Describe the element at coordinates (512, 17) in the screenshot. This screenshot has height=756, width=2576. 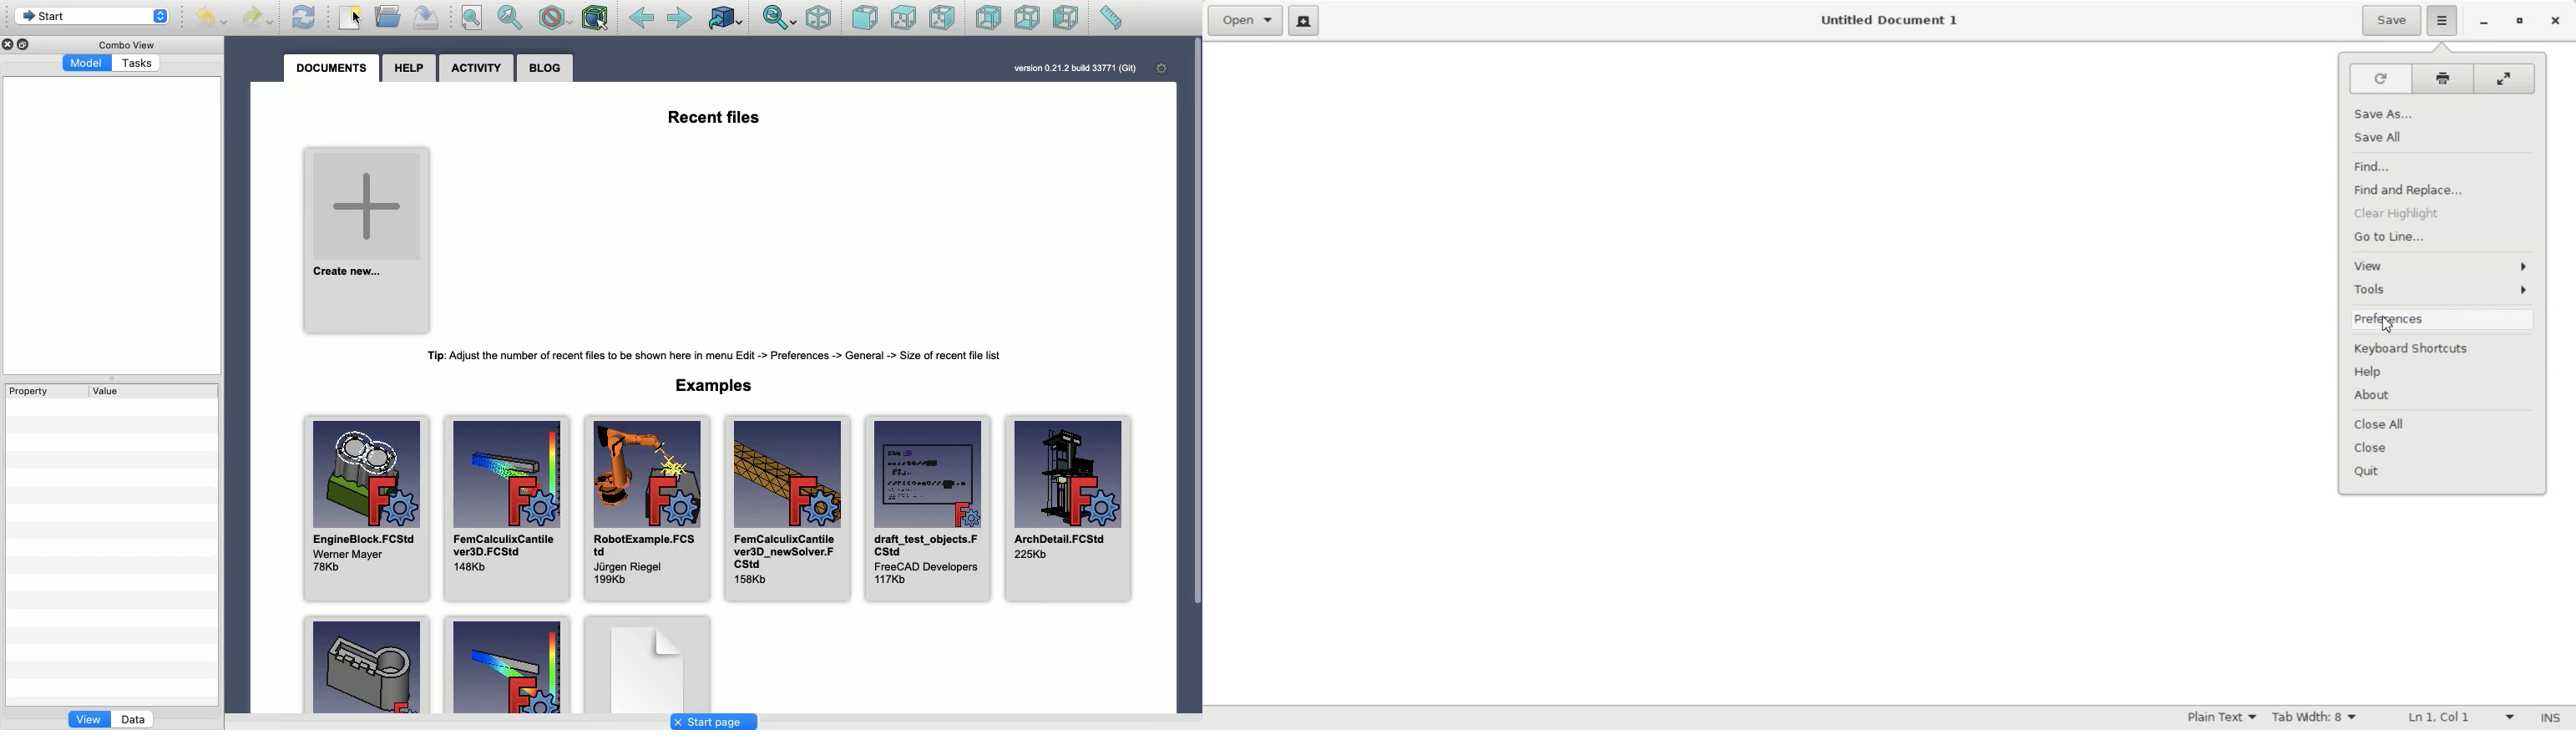
I see `Fit selection` at that location.